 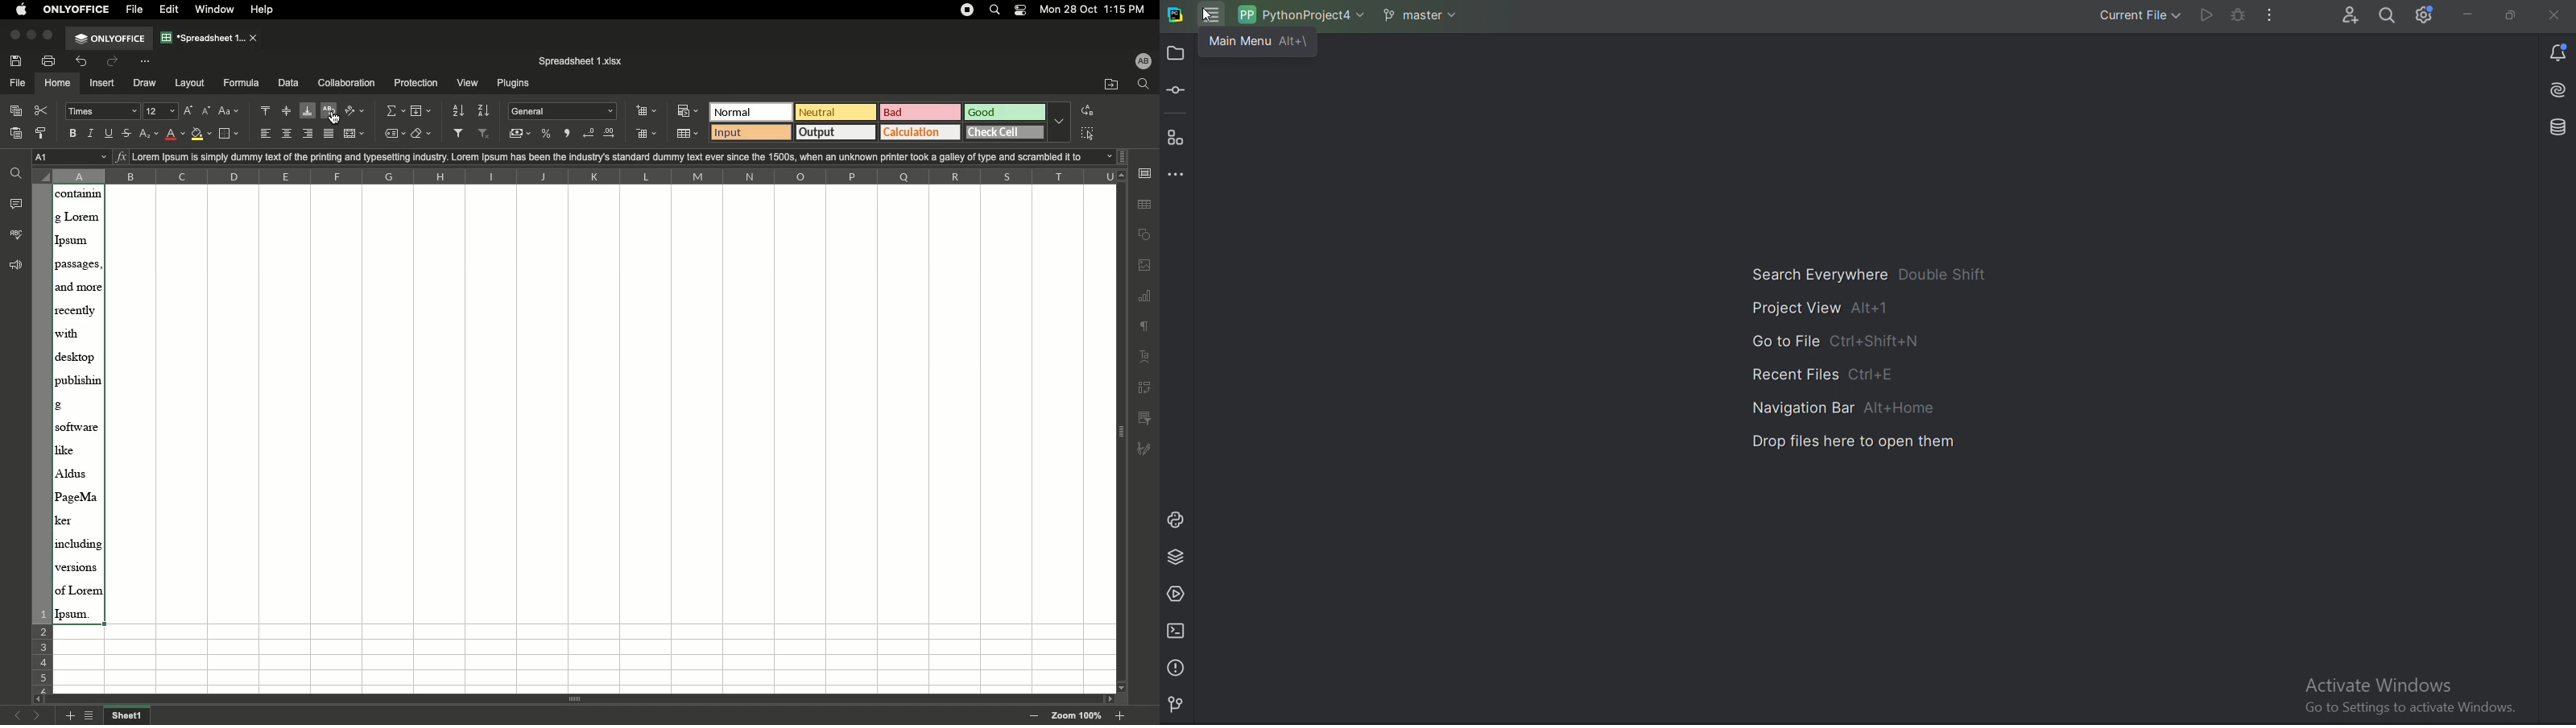 I want to click on Formula, so click(x=242, y=84).